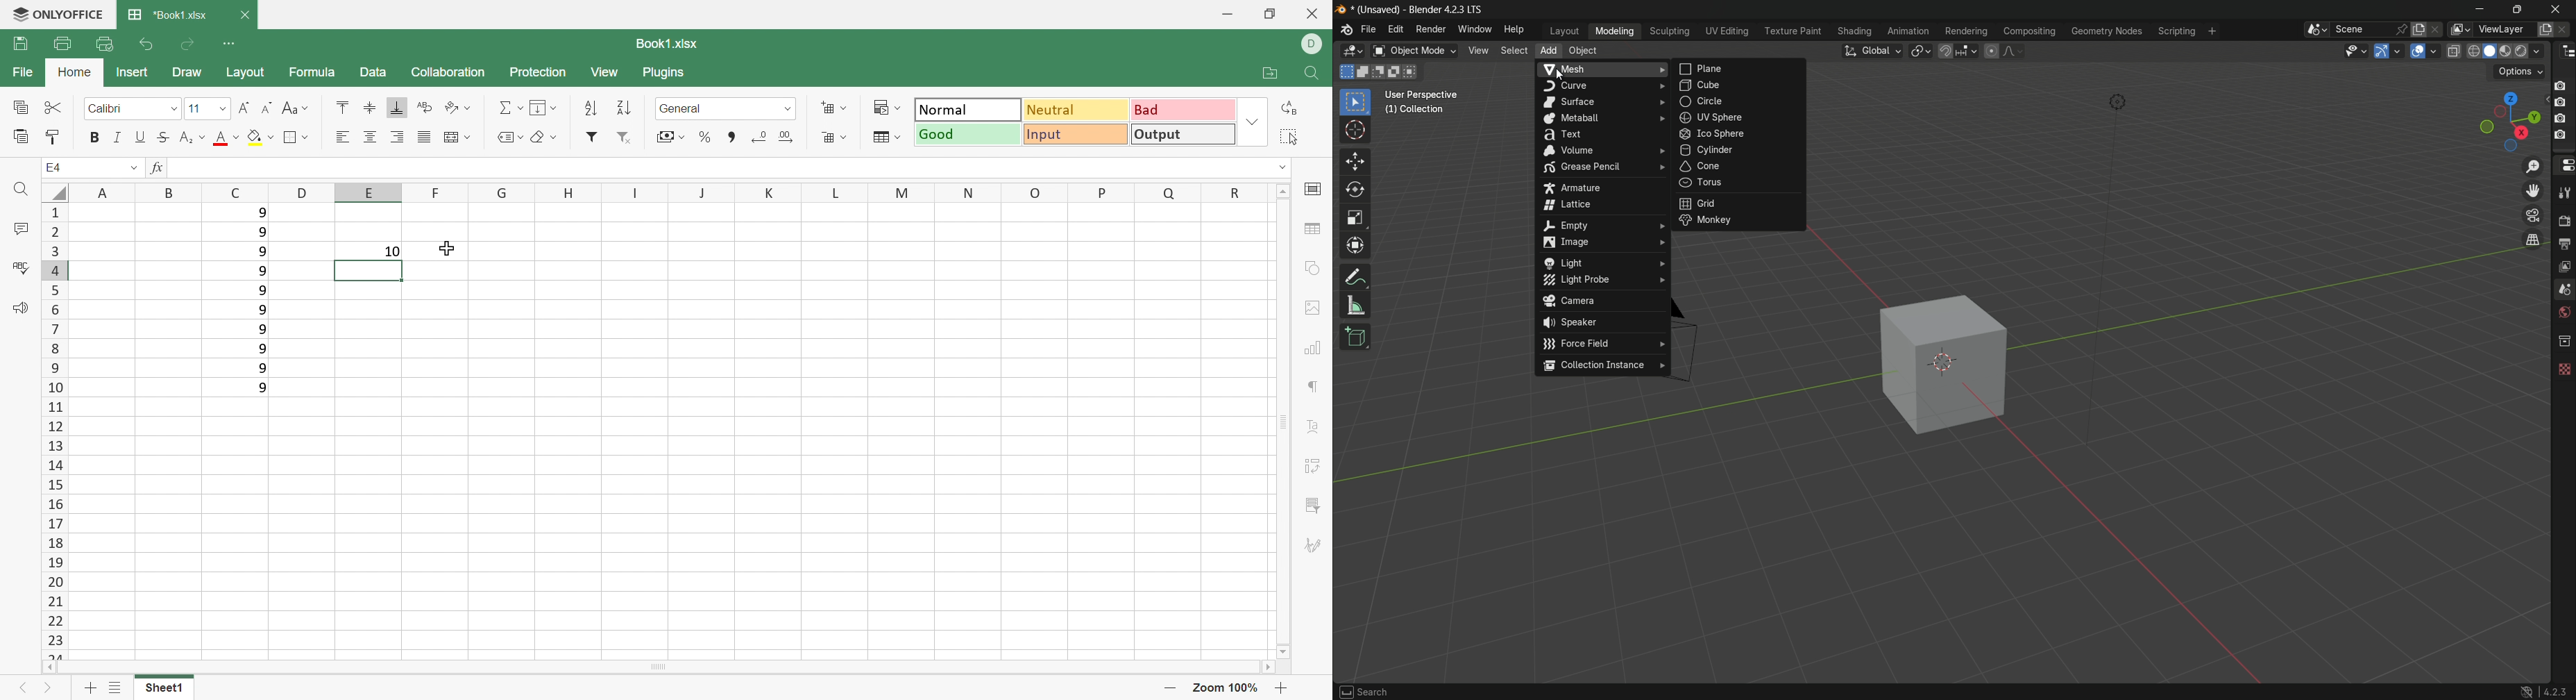  What do you see at coordinates (591, 139) in the screenshot?
I see `Filter` at bounding box center [591, 139].